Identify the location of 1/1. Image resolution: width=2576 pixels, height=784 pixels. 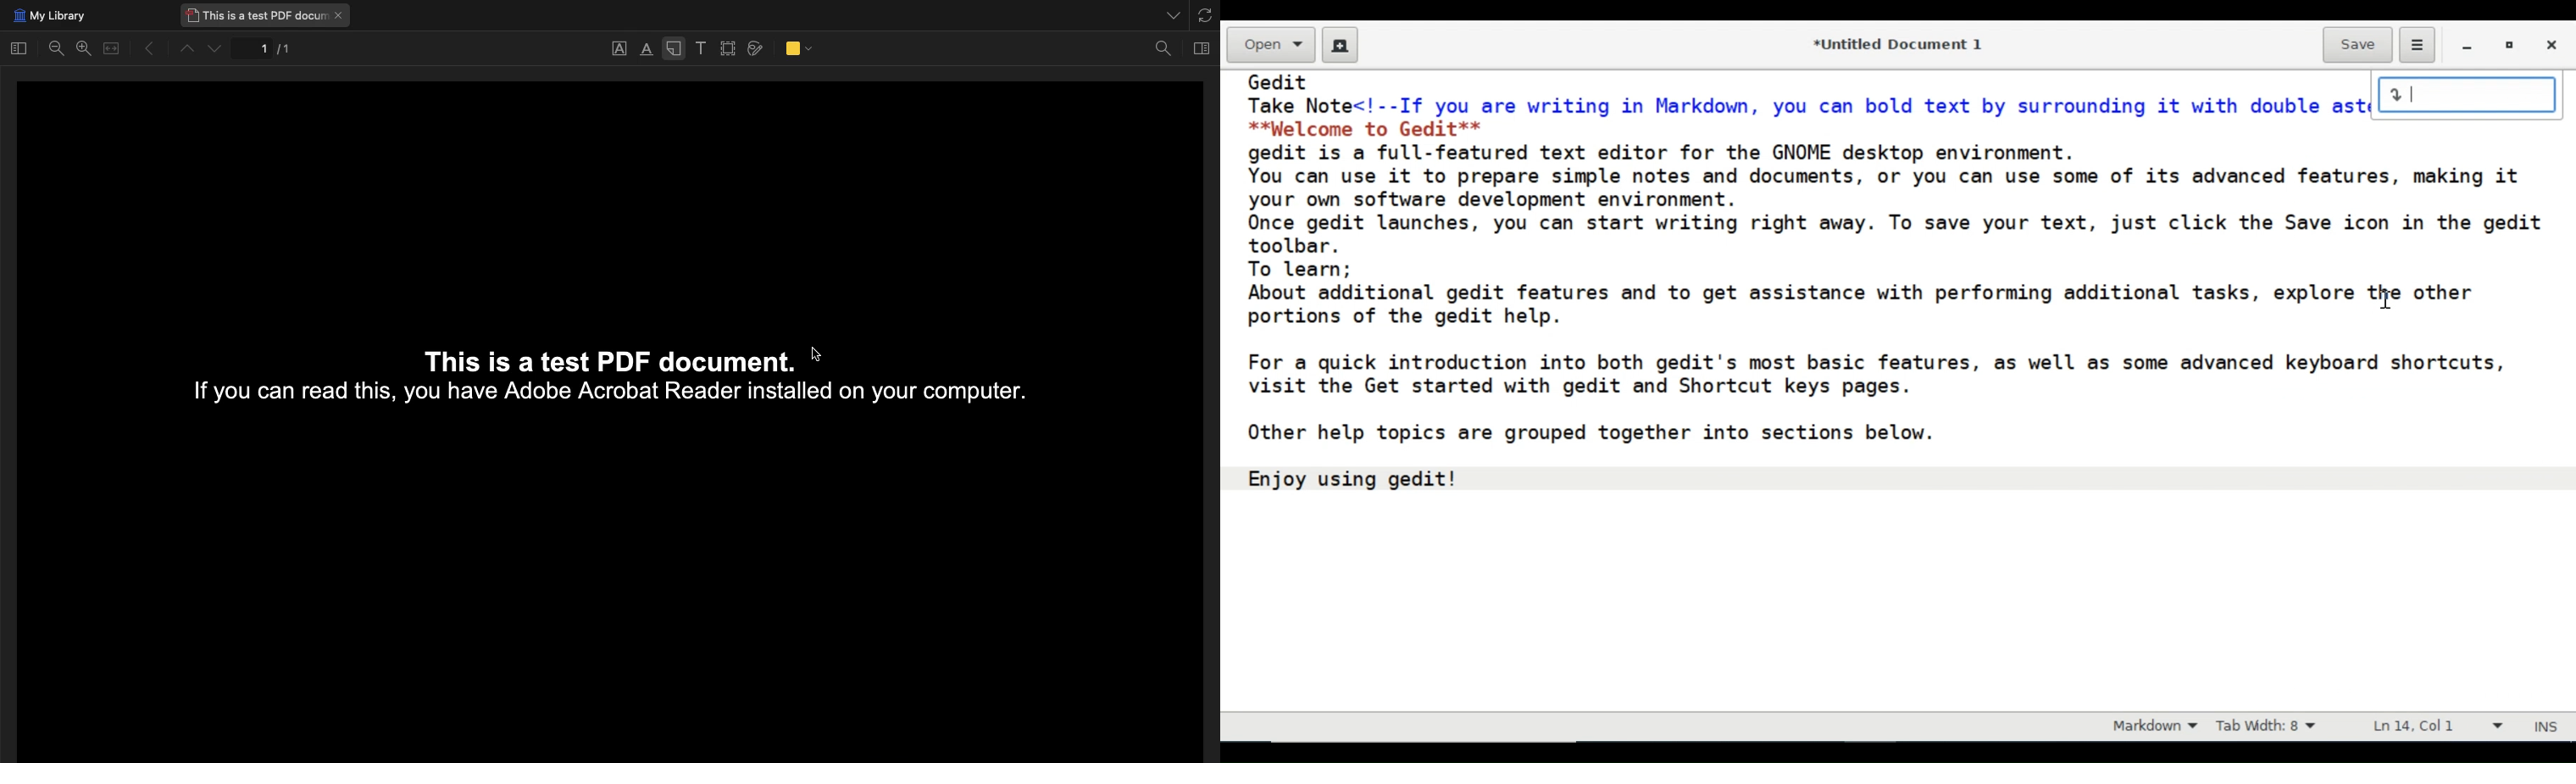
(266, 51).